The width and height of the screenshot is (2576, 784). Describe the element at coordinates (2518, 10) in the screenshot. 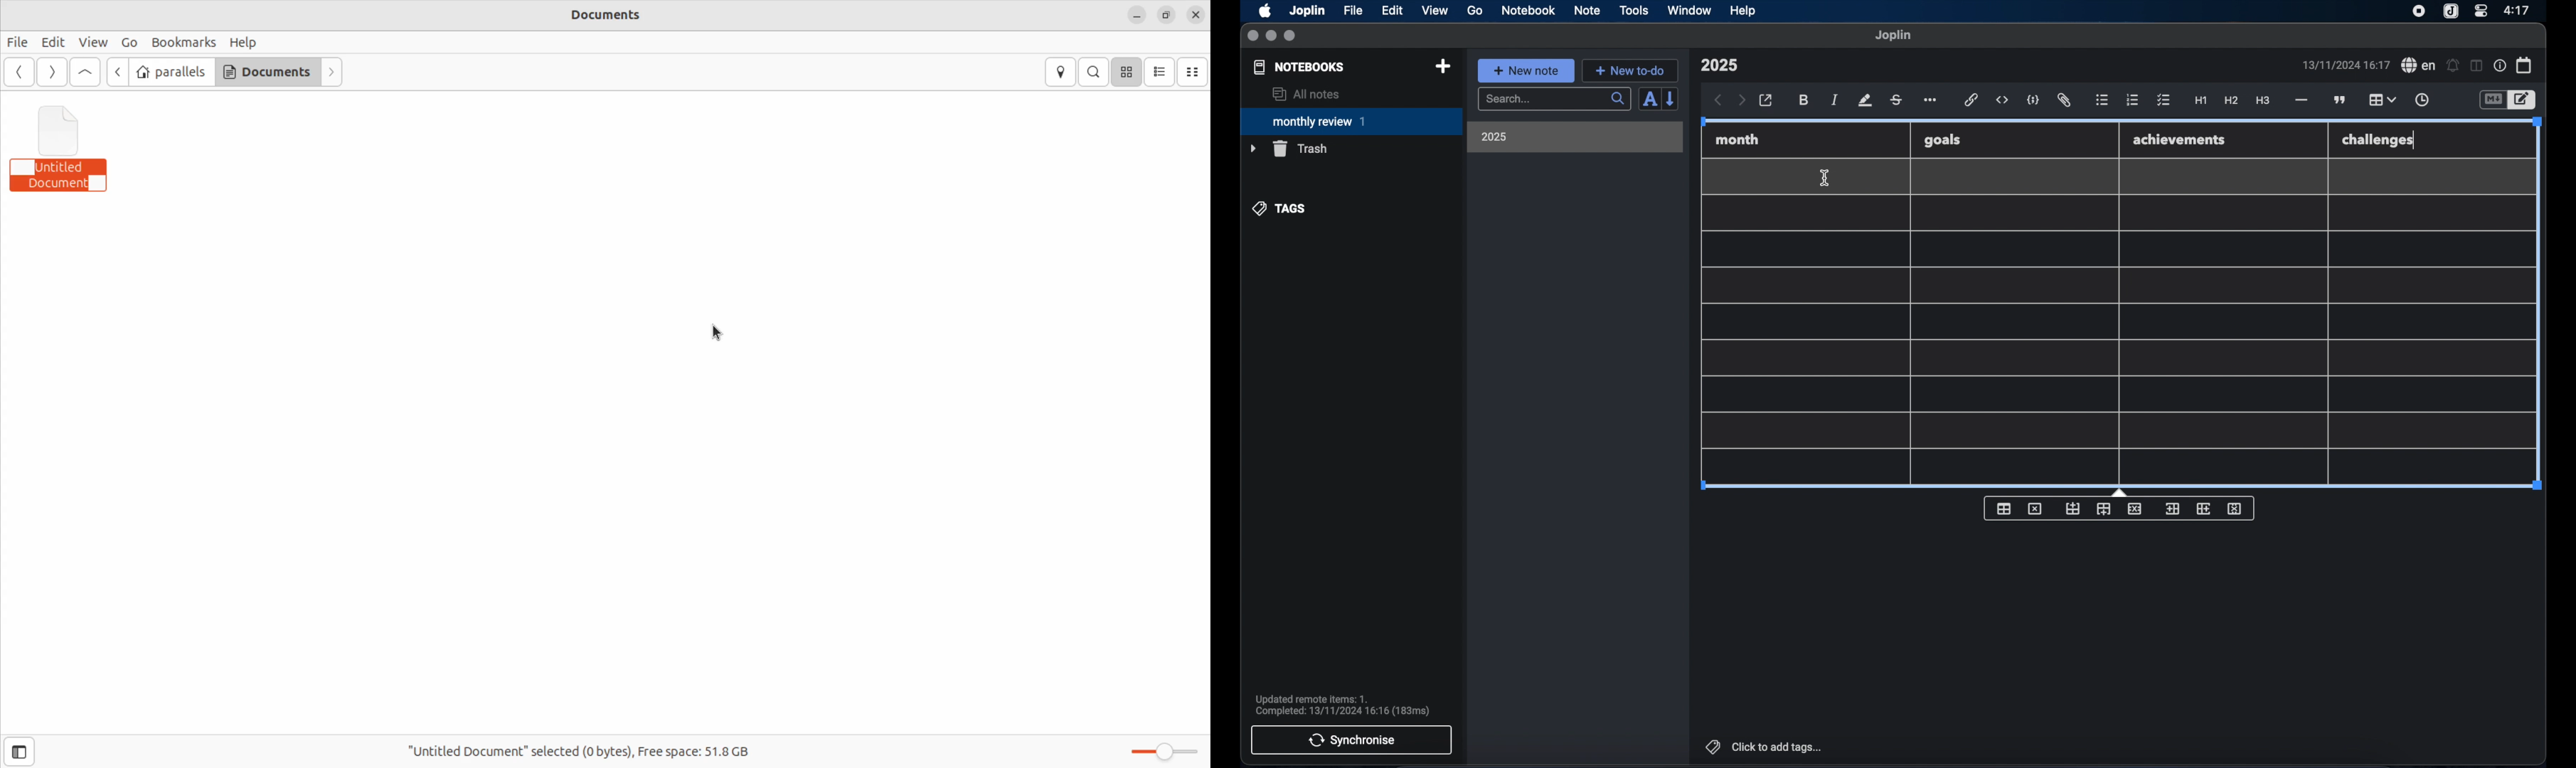

I see `time` at that location.